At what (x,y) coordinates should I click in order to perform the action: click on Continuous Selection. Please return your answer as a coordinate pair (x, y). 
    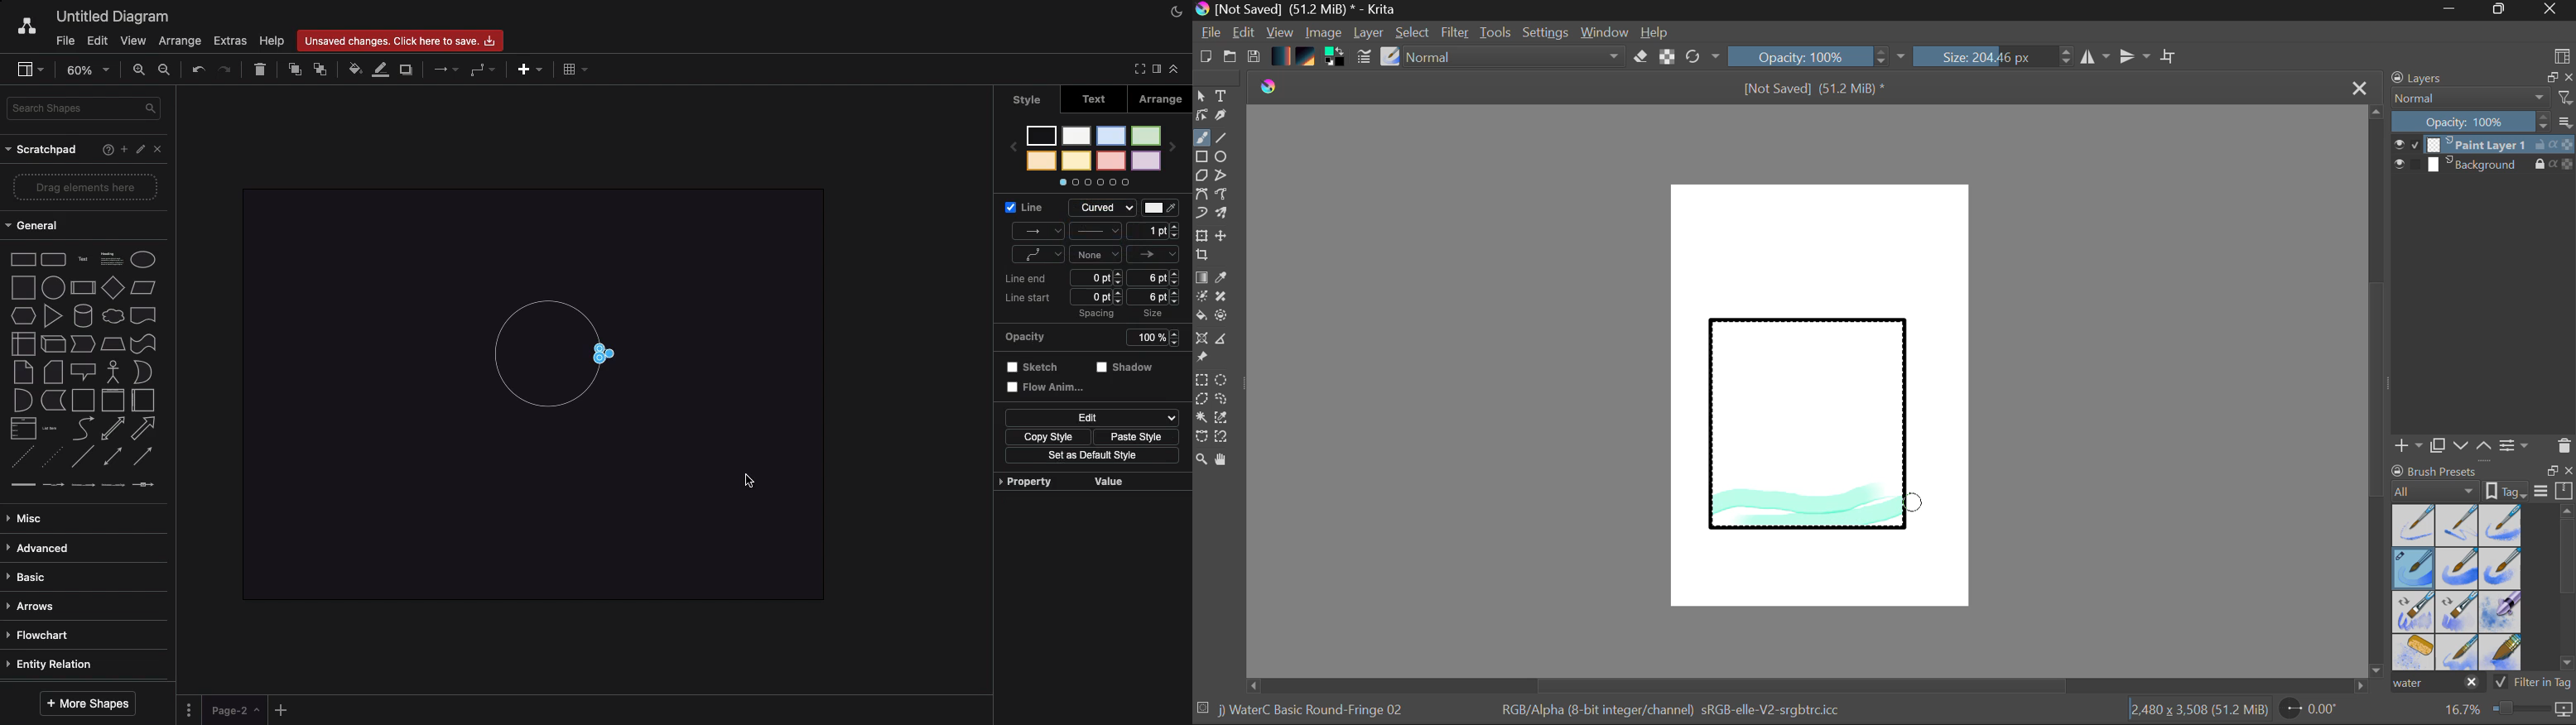
    Looking at the image, I should click on (1201, 417).